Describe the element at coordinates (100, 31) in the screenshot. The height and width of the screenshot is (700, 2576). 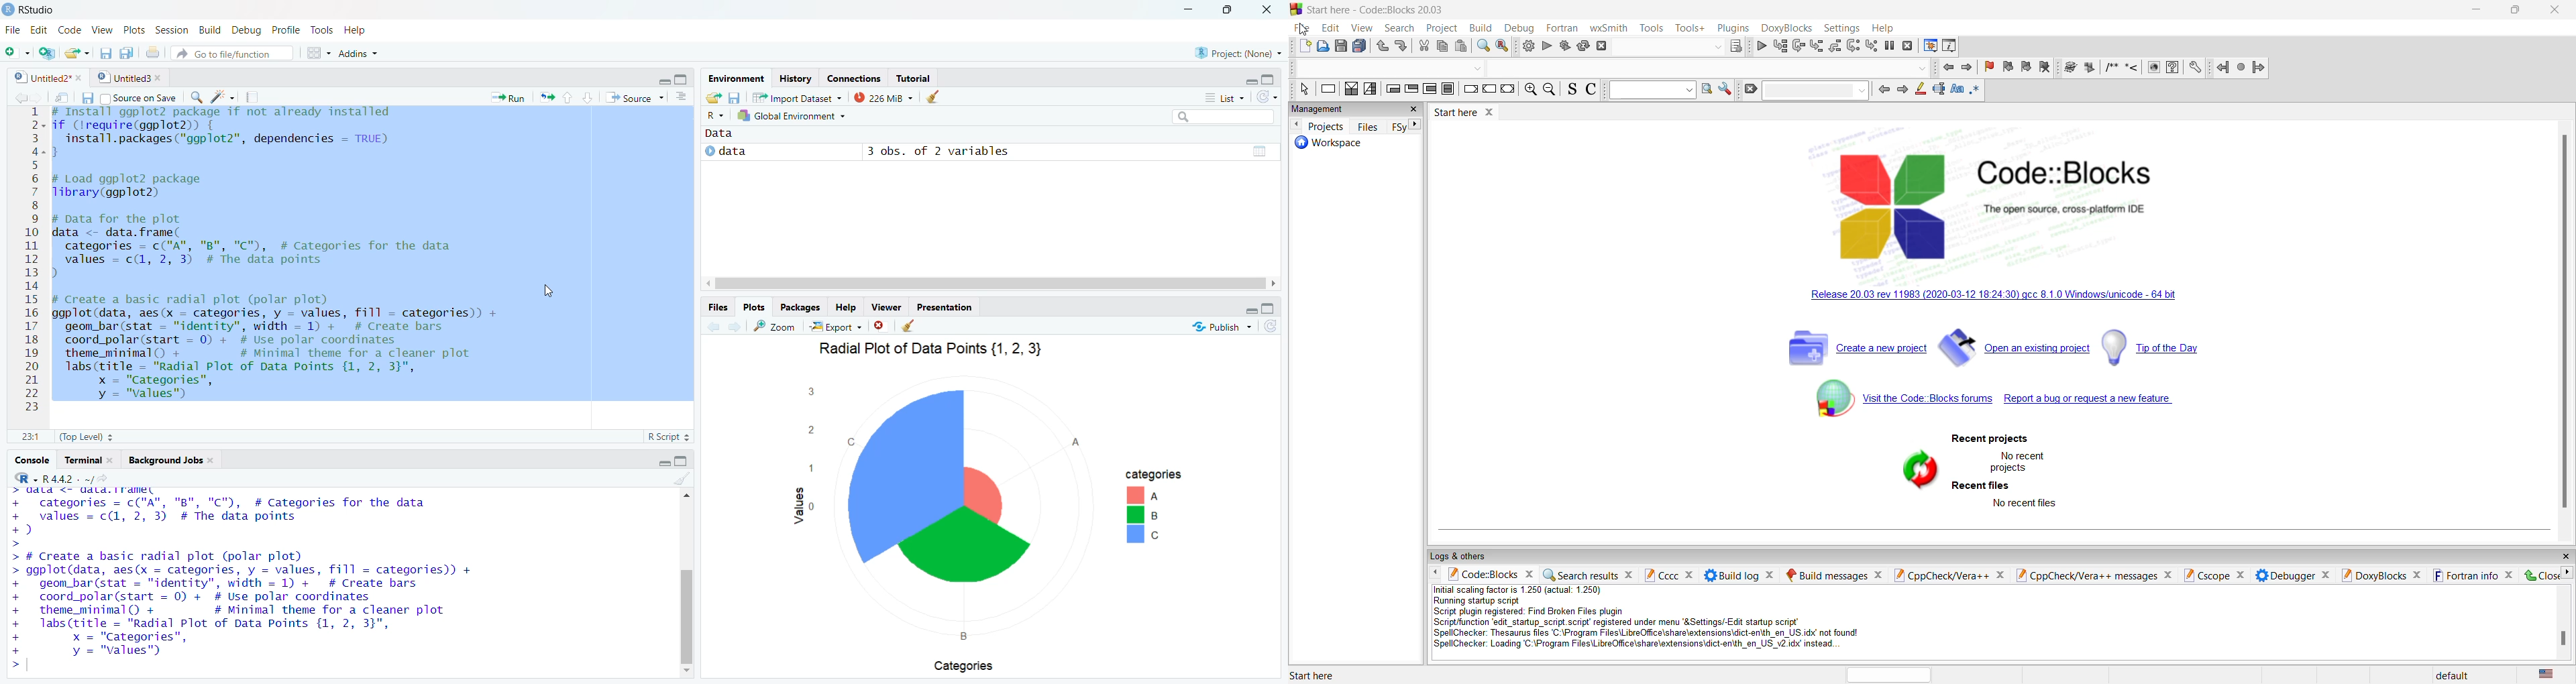
I see `View` at that location.